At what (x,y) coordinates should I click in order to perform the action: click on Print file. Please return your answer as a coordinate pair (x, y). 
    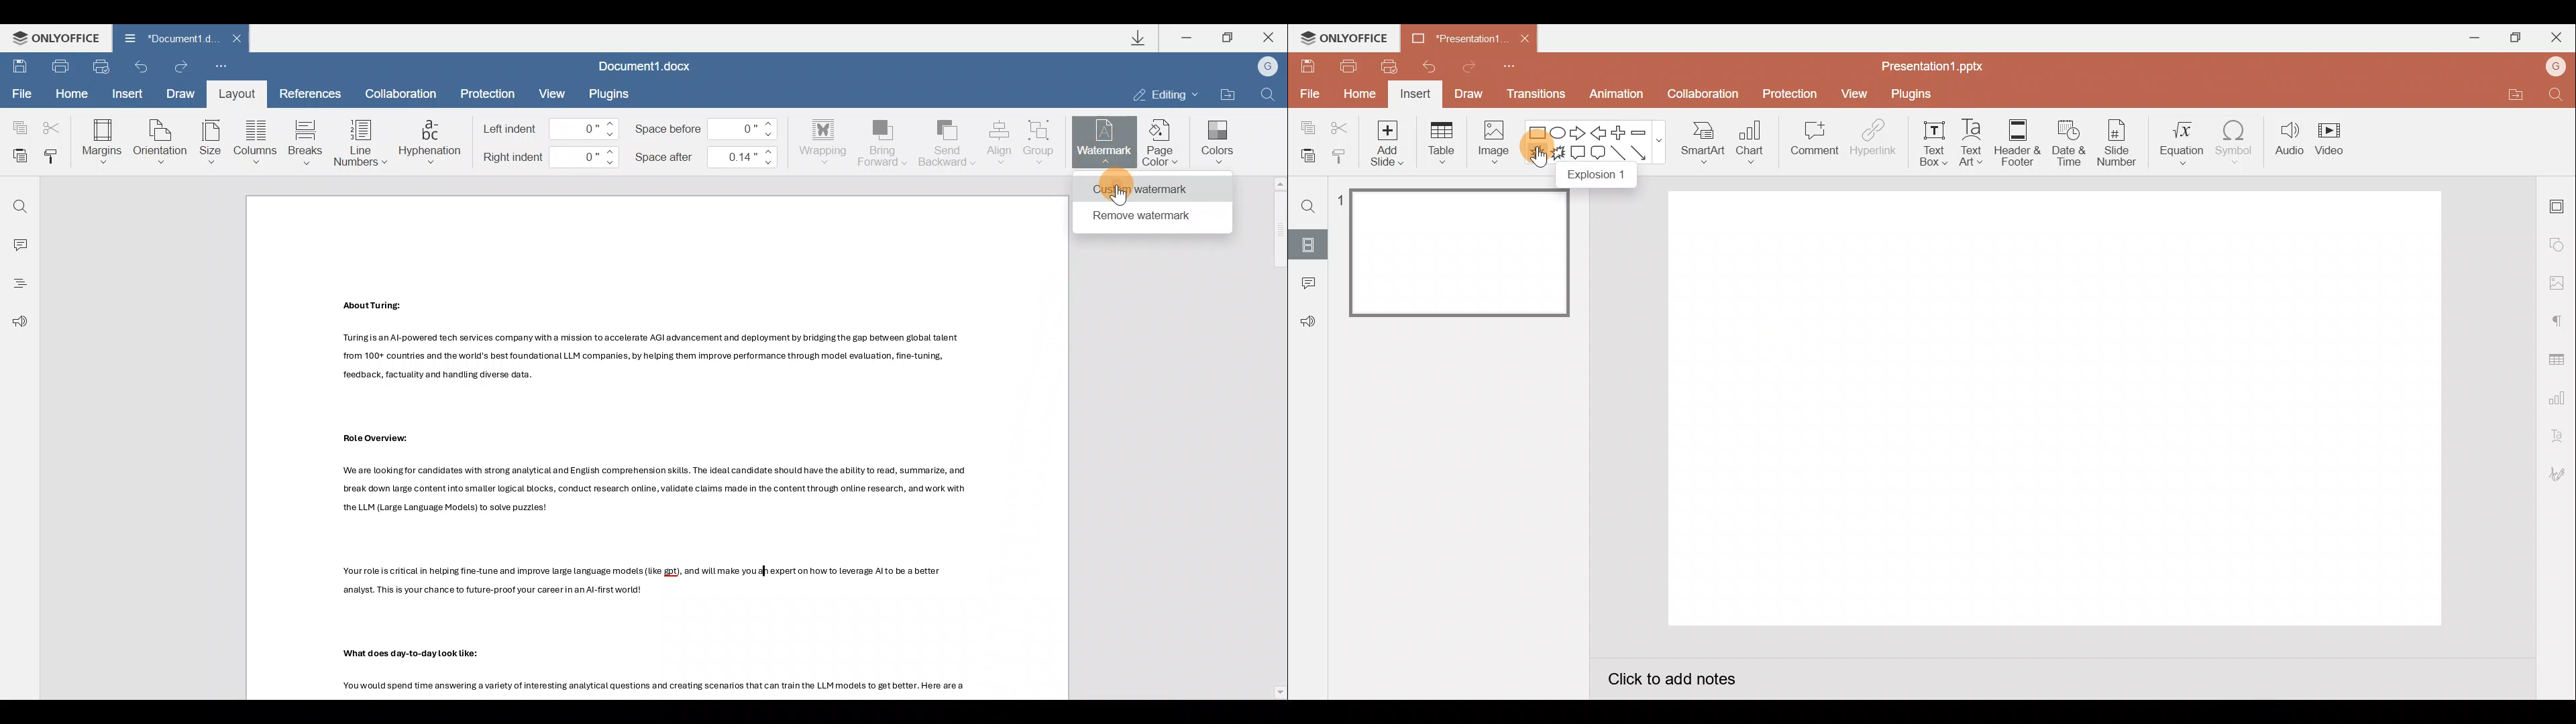
    Looking at the image, I should click on (56, 67).